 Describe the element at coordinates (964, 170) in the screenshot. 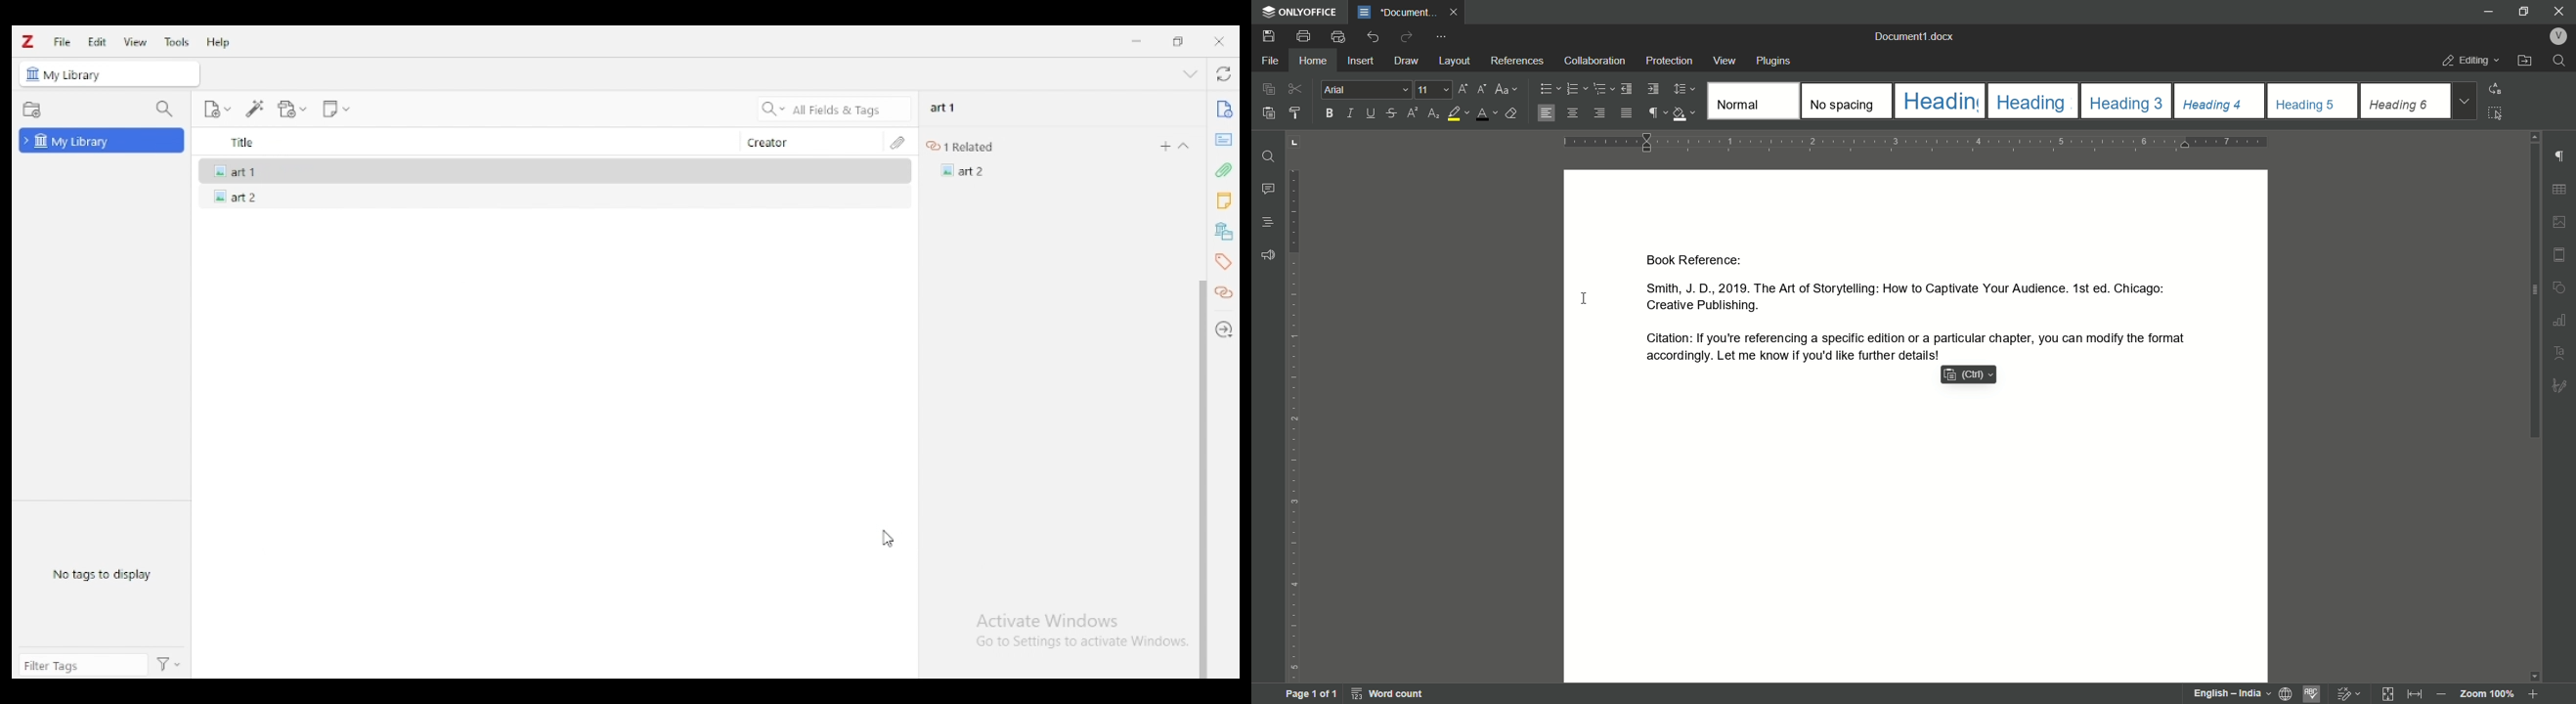

I see `added a related item` at that location.